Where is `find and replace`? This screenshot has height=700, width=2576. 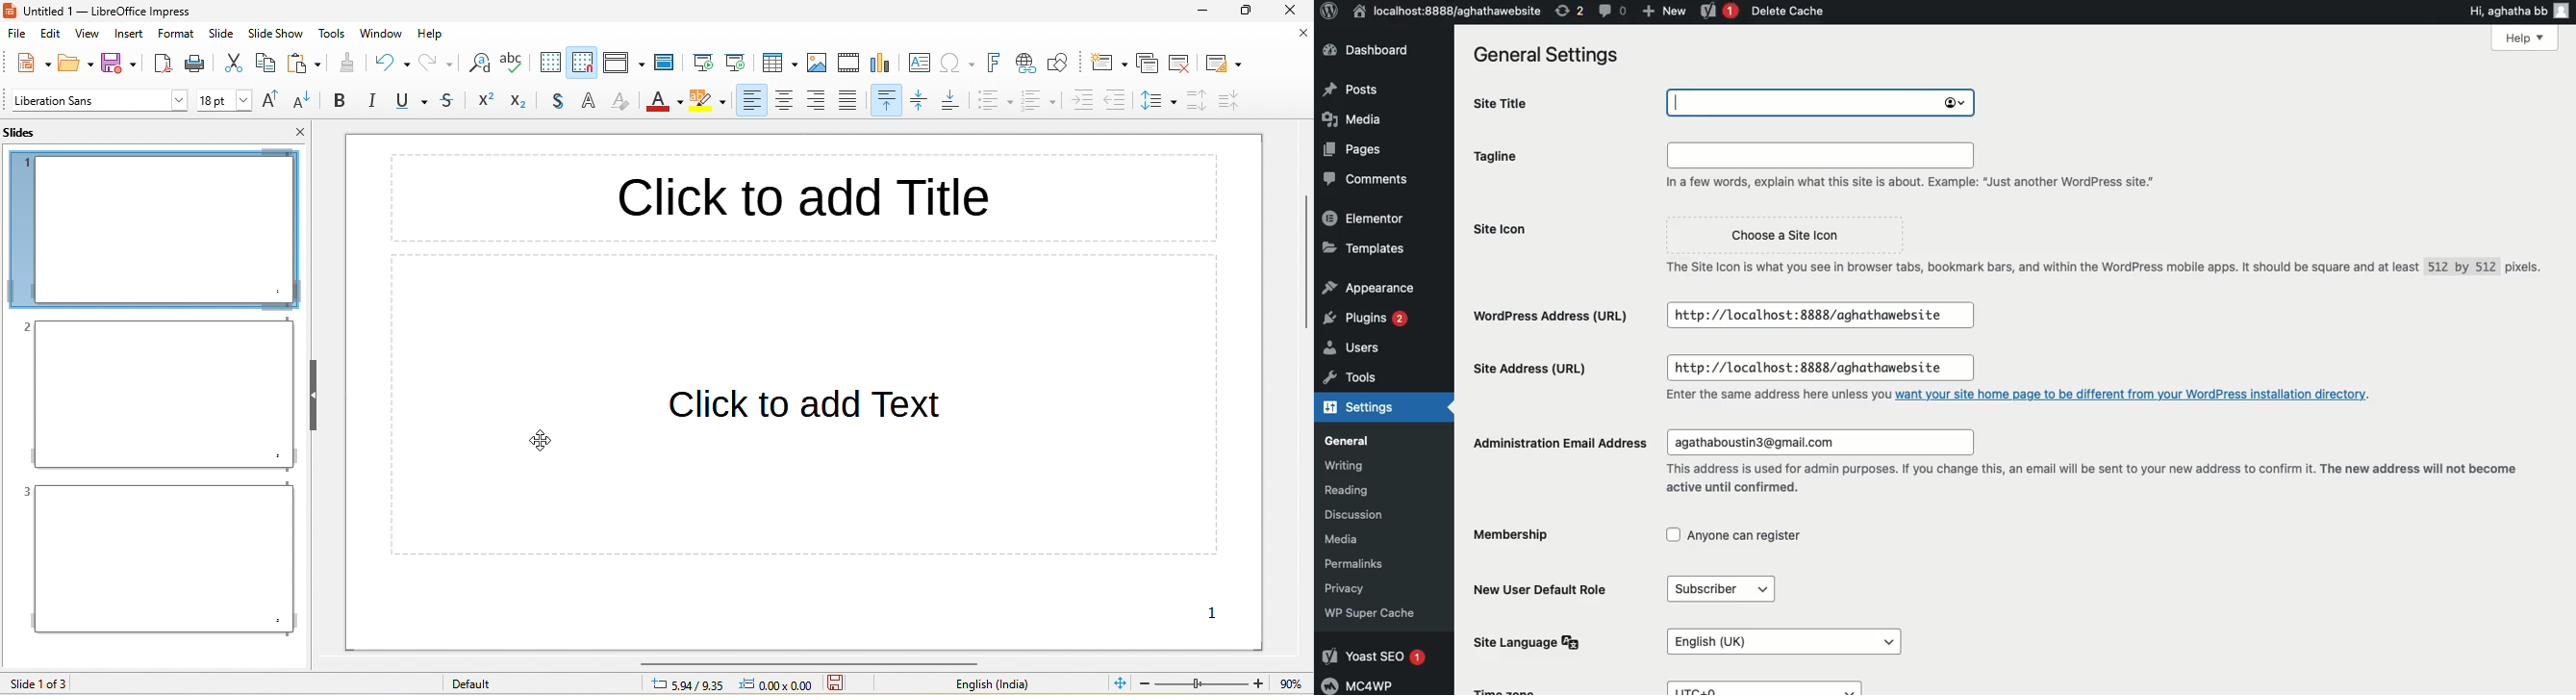
find and replace is located at coordinates (477, 64).